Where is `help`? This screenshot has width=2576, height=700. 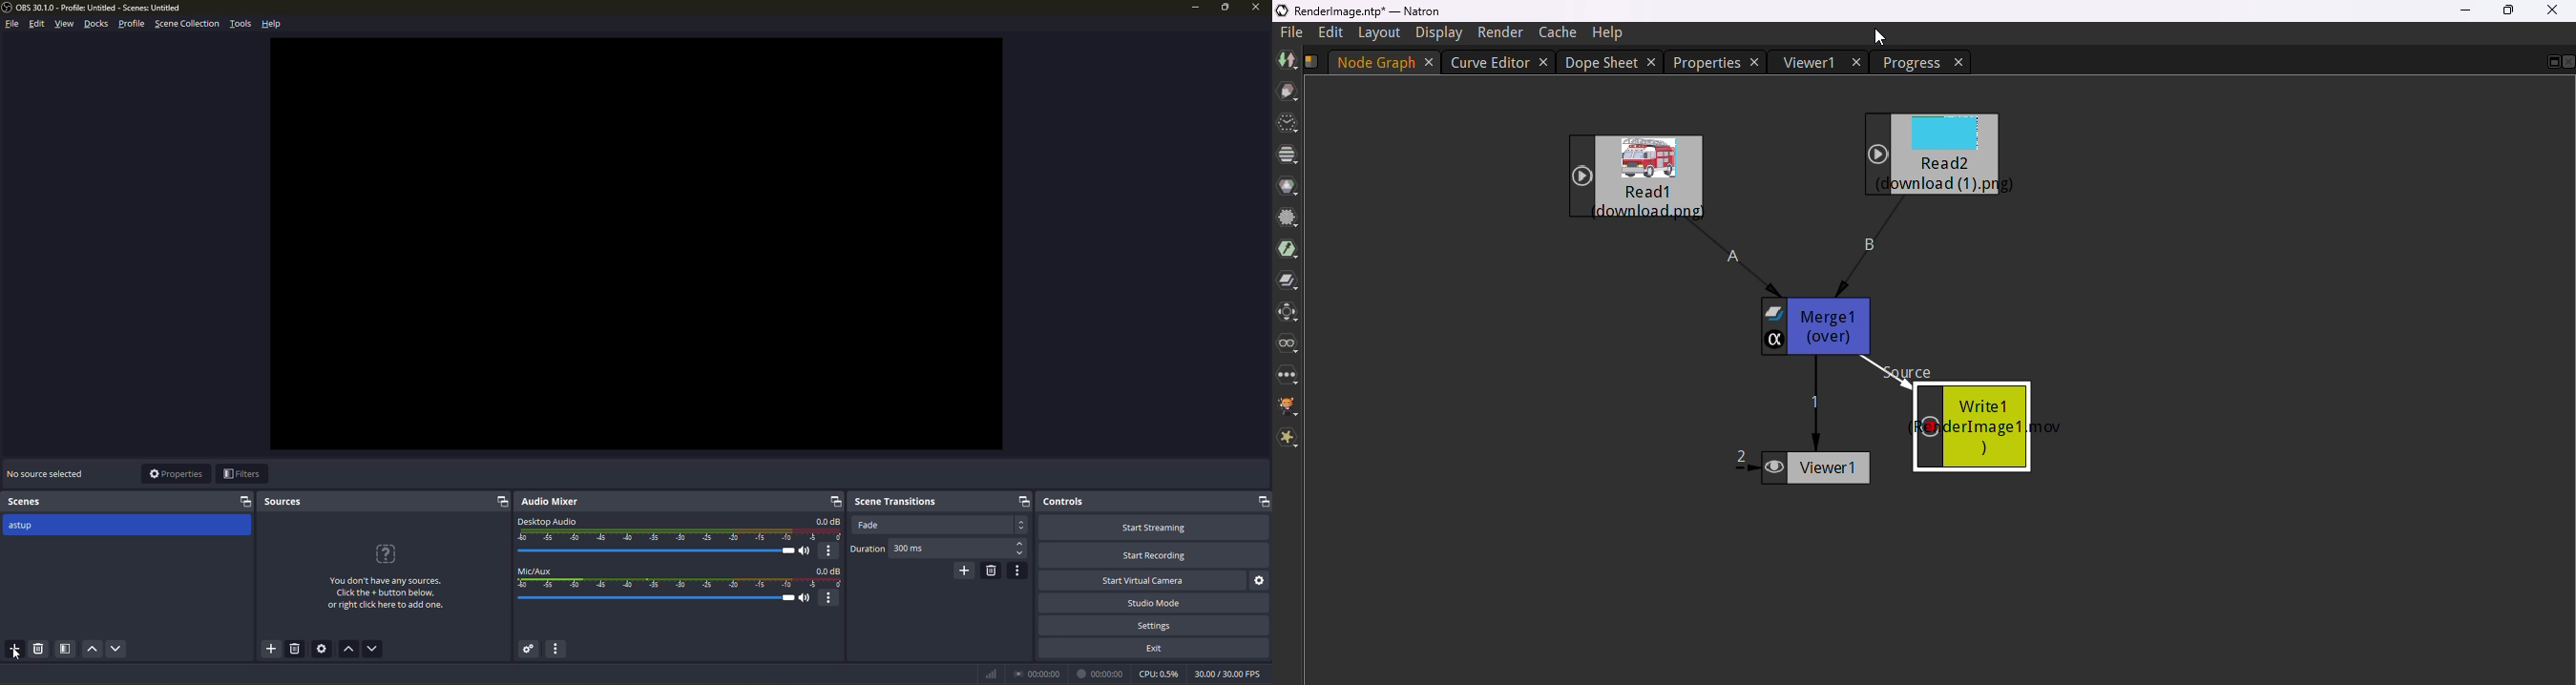 help is located at coordinates (271, 25).